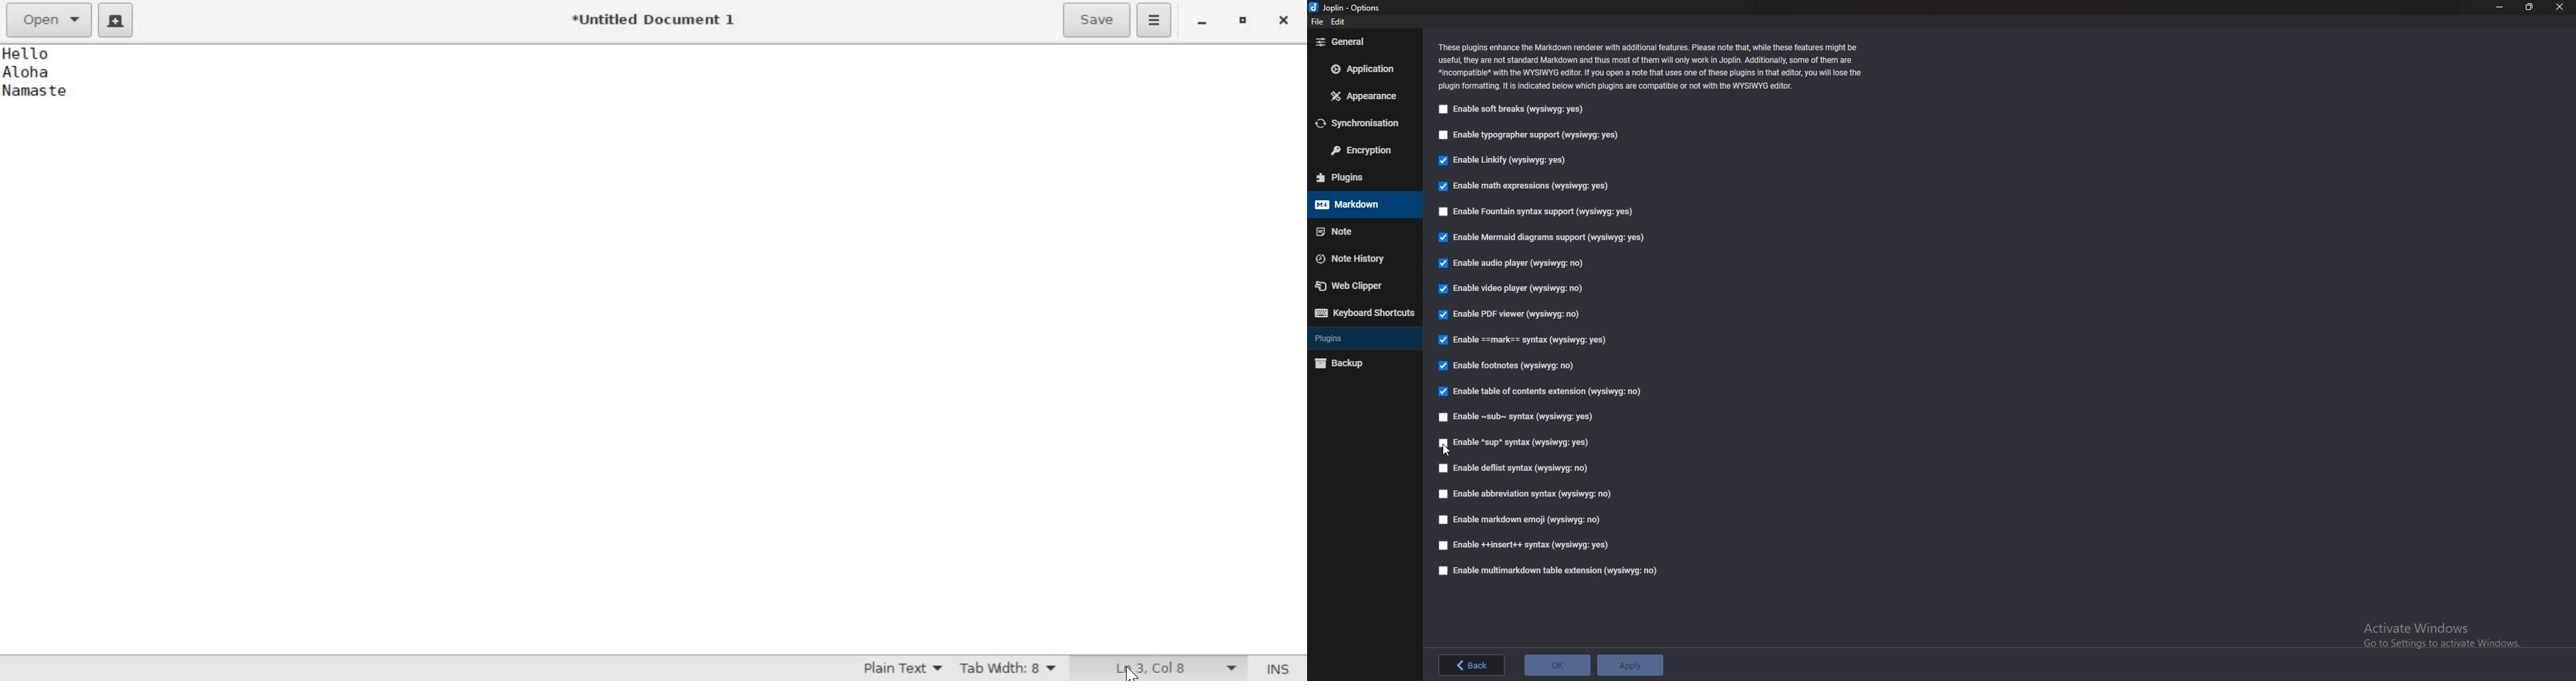  Describe the element at coordinates (1361, 67) in the screenshot. I see `application` at that location.